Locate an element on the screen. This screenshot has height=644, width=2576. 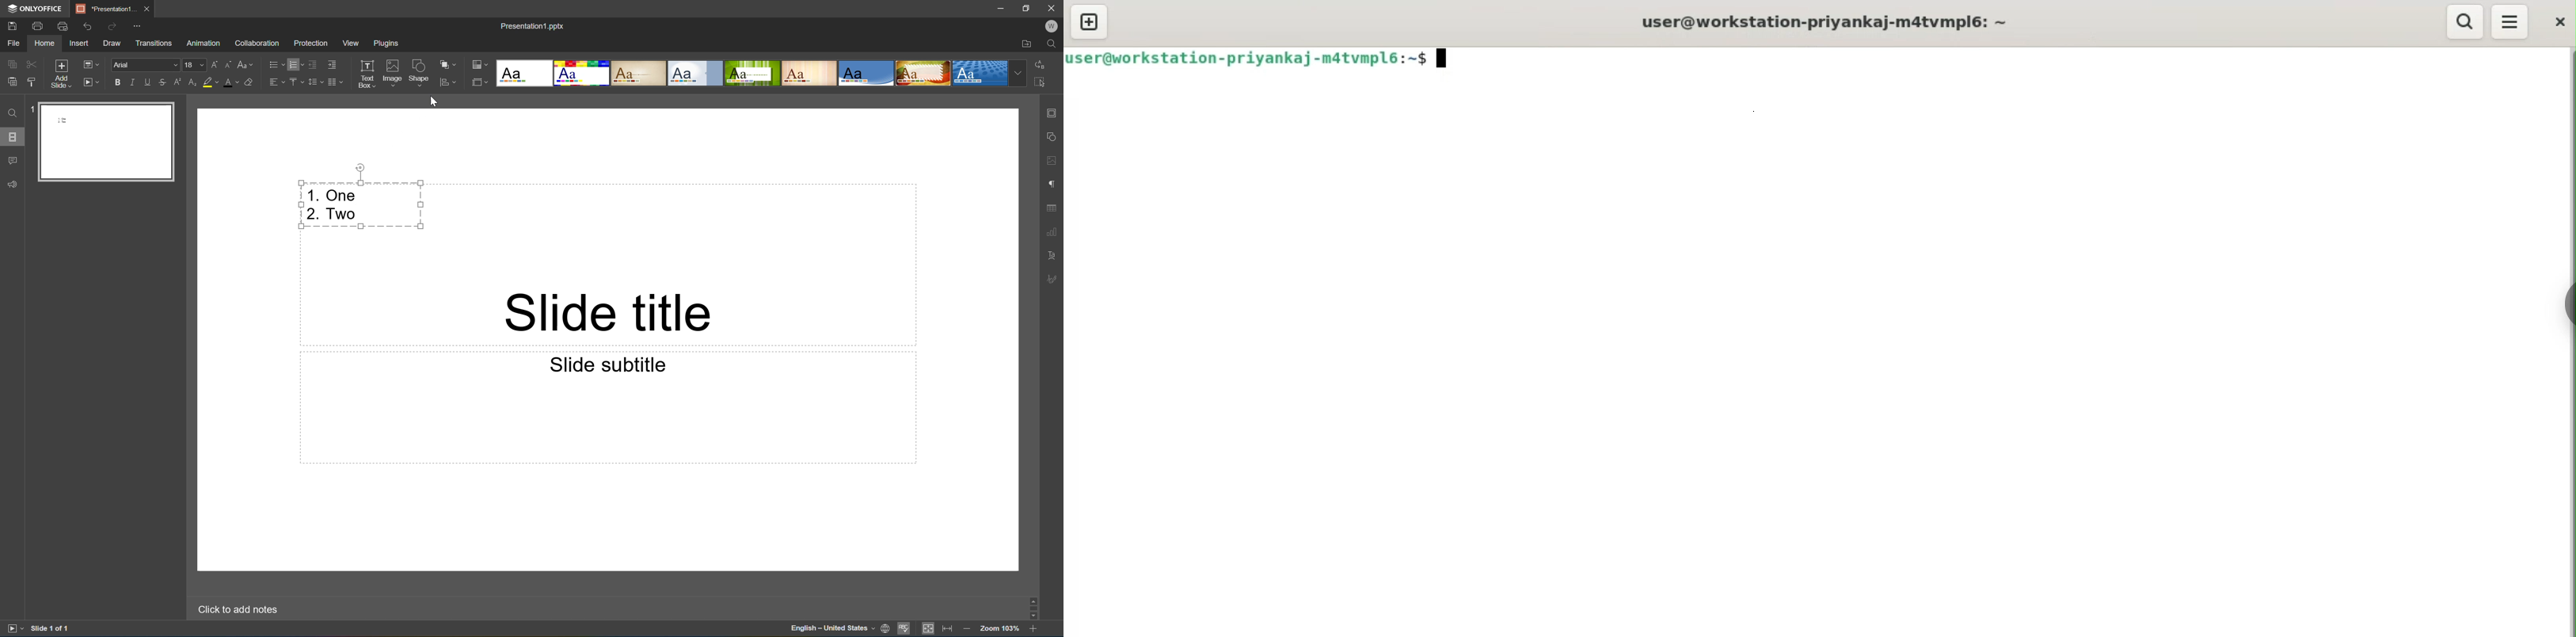
File is located at coordinates (16, 42).